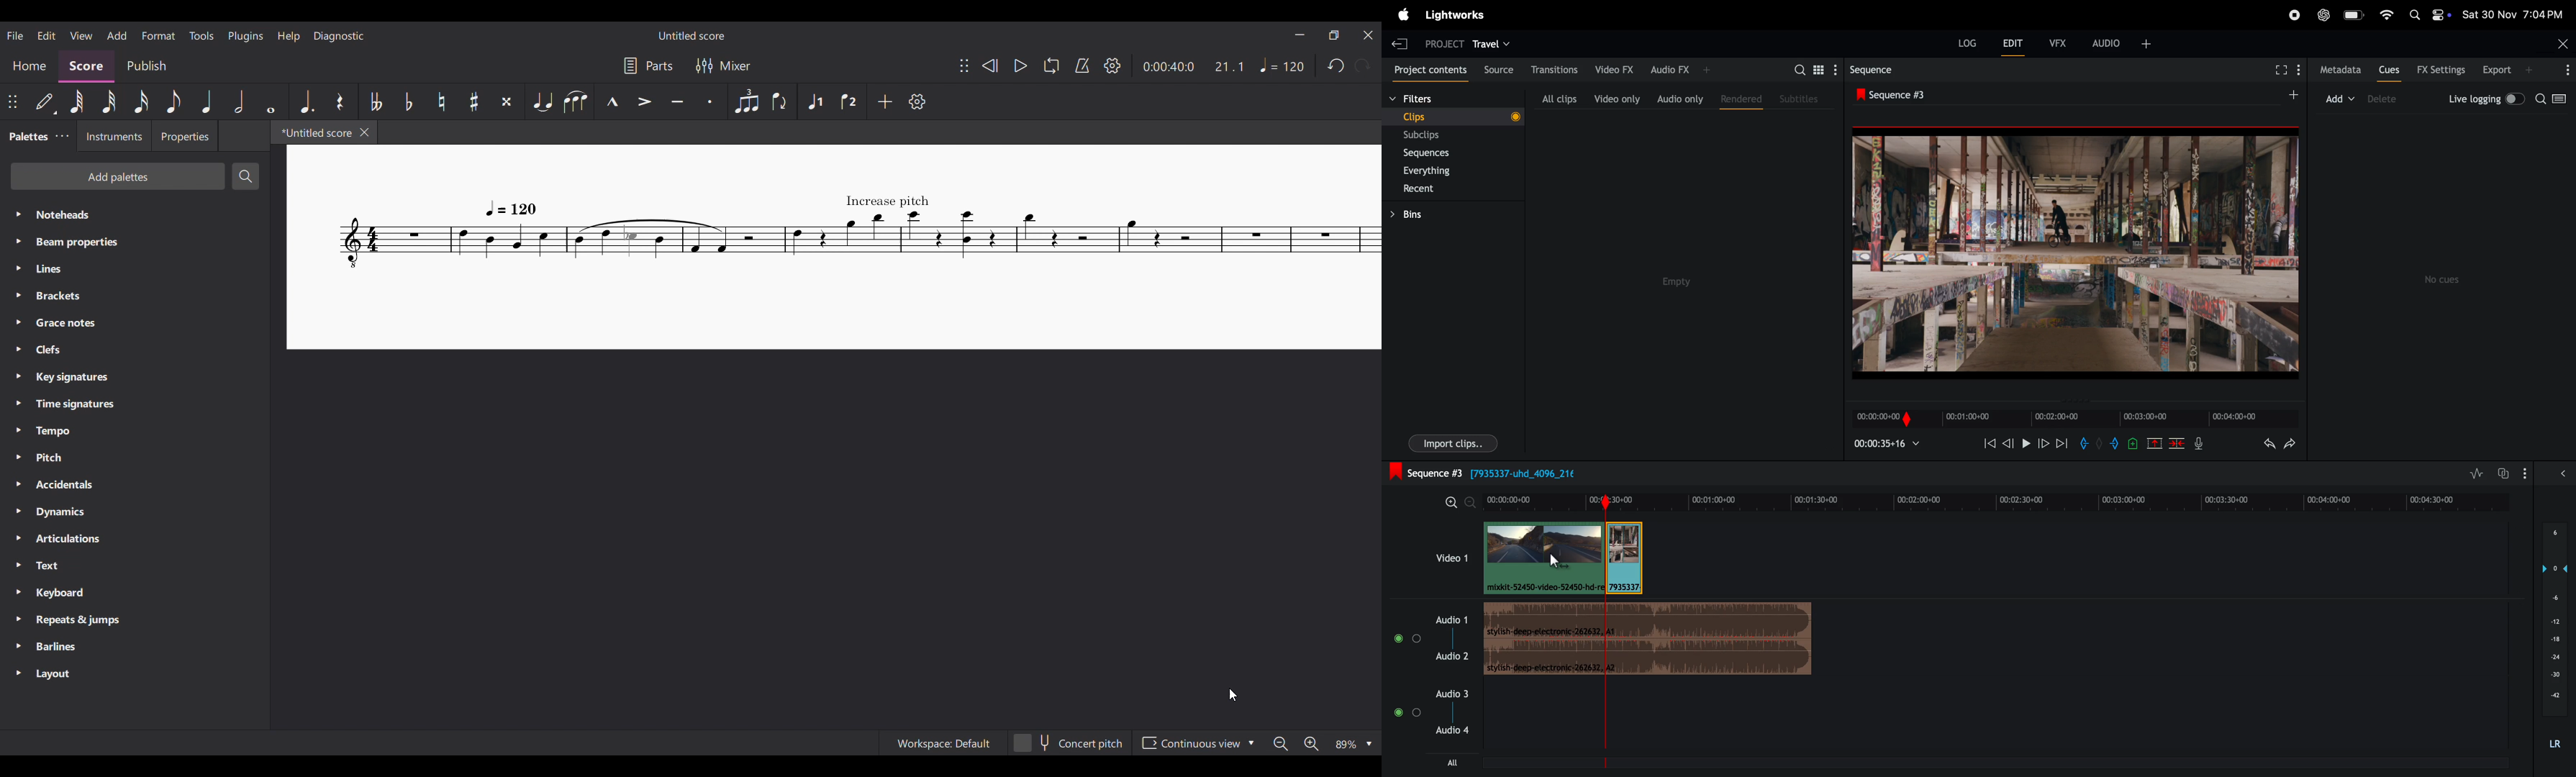  What do you see at coordinates (2559, 44) in the screenshot?
I see `close` at bounding box center [2559, 44].